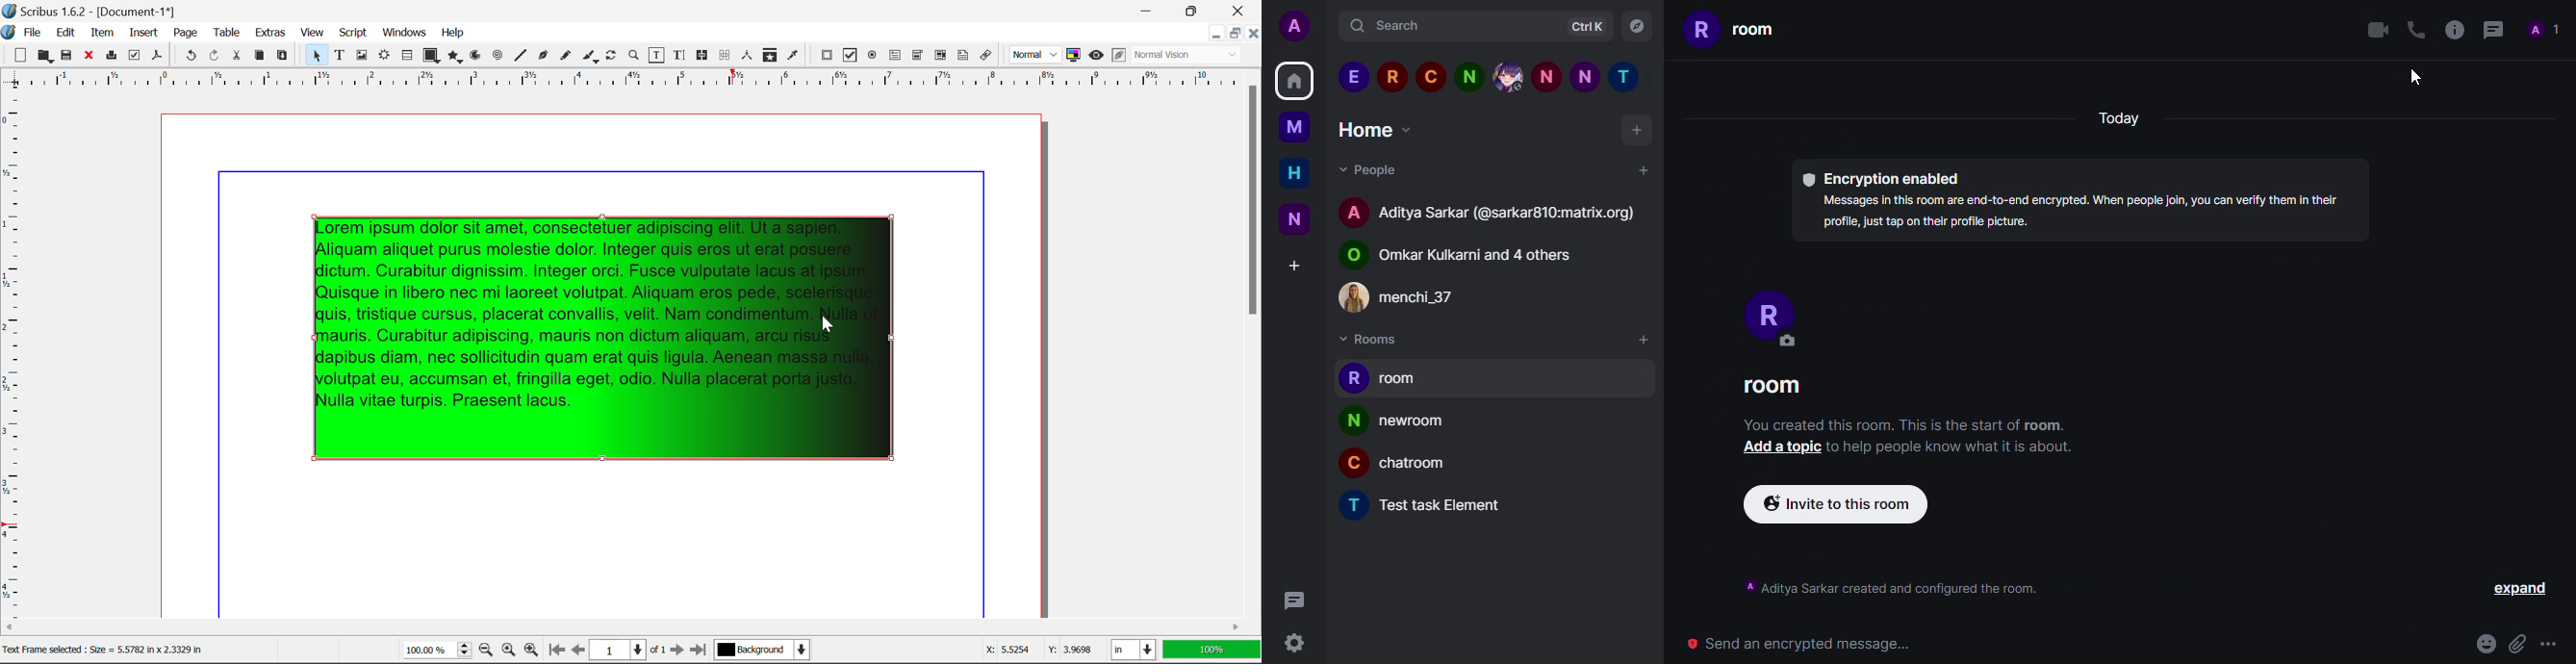 The height and width of the screenshot is (672, 2576). Describe the element at coordinates (2453, 28) in the screenshot. I see `info` at that location.